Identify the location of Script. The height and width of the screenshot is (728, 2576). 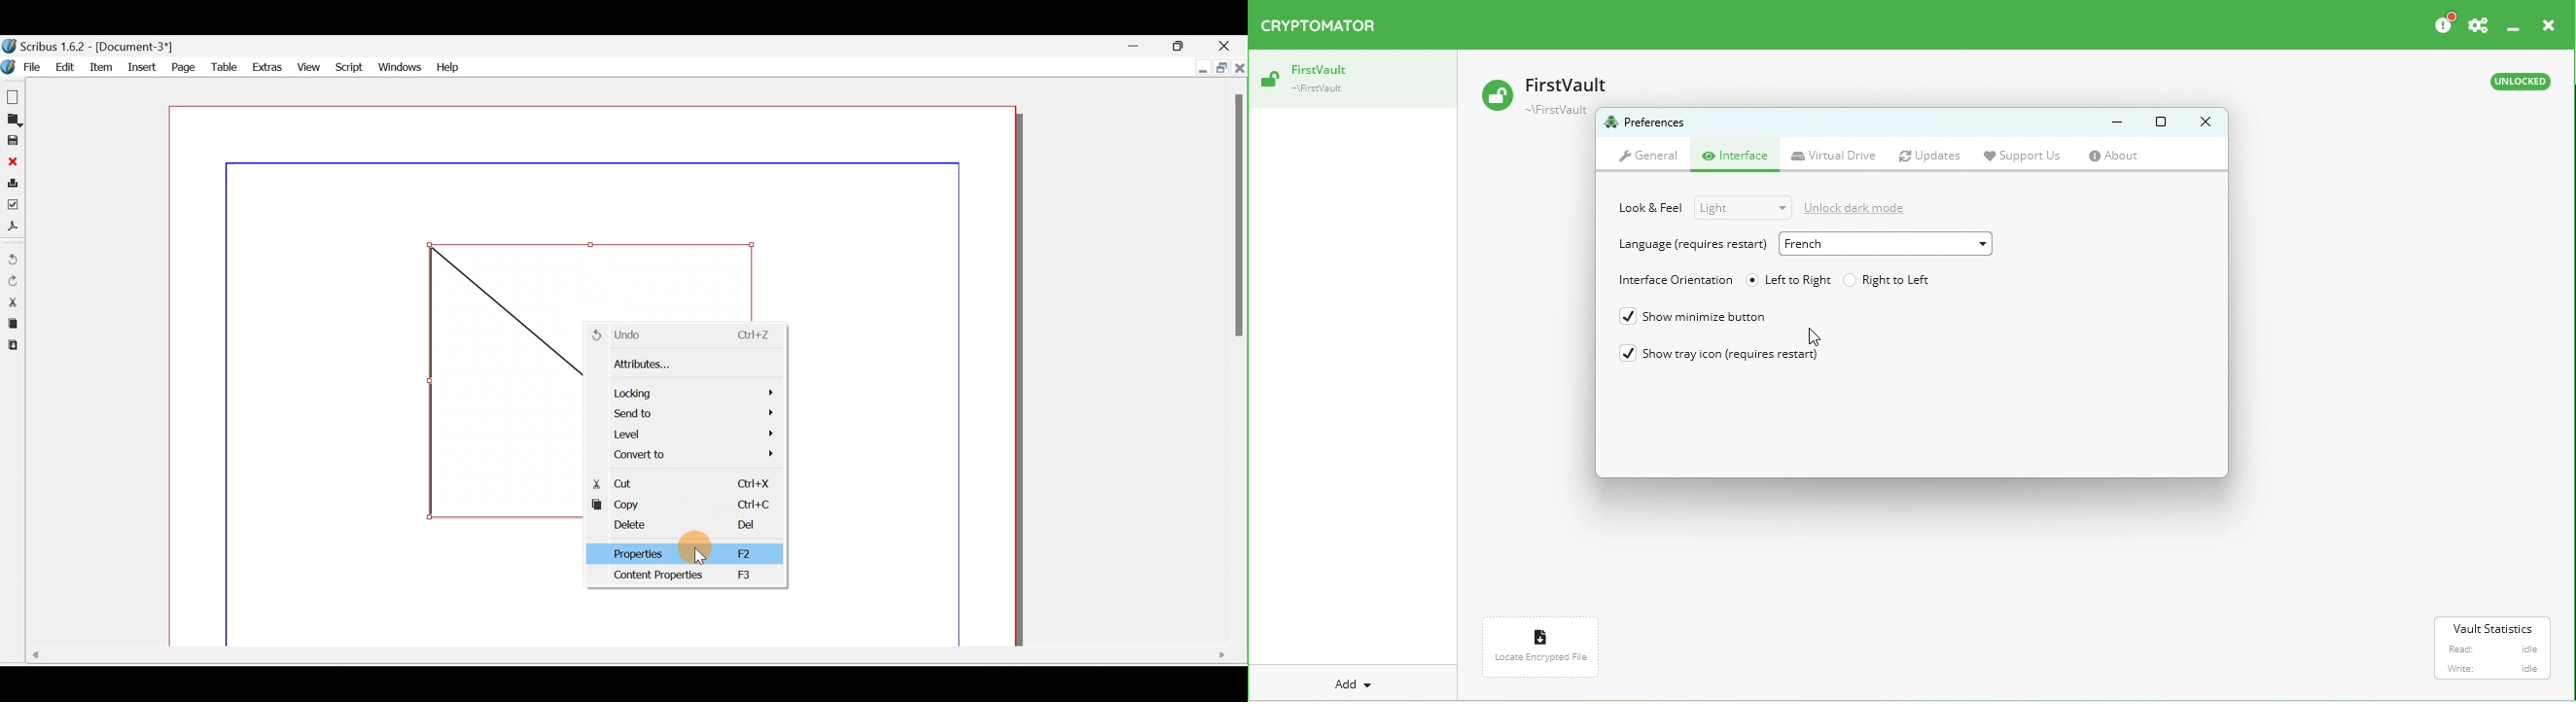
(348, 67).